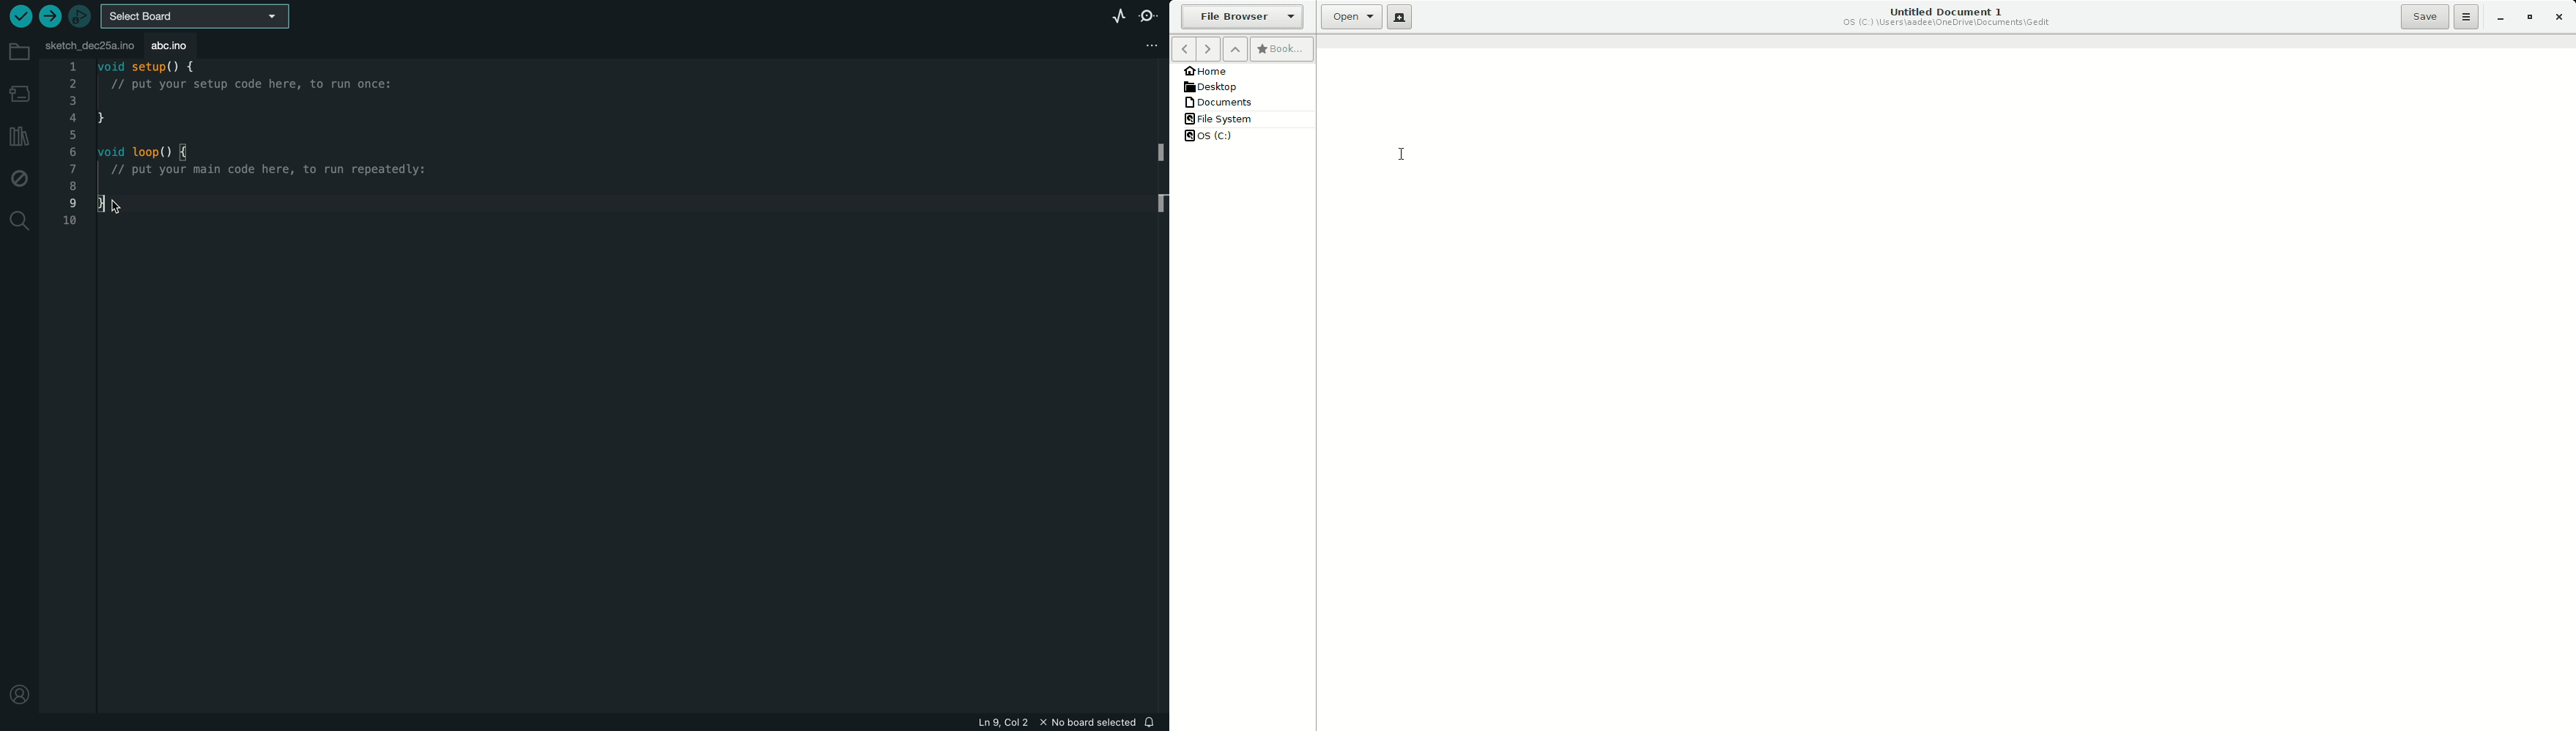  I want to click on verify, so click(19, 15).